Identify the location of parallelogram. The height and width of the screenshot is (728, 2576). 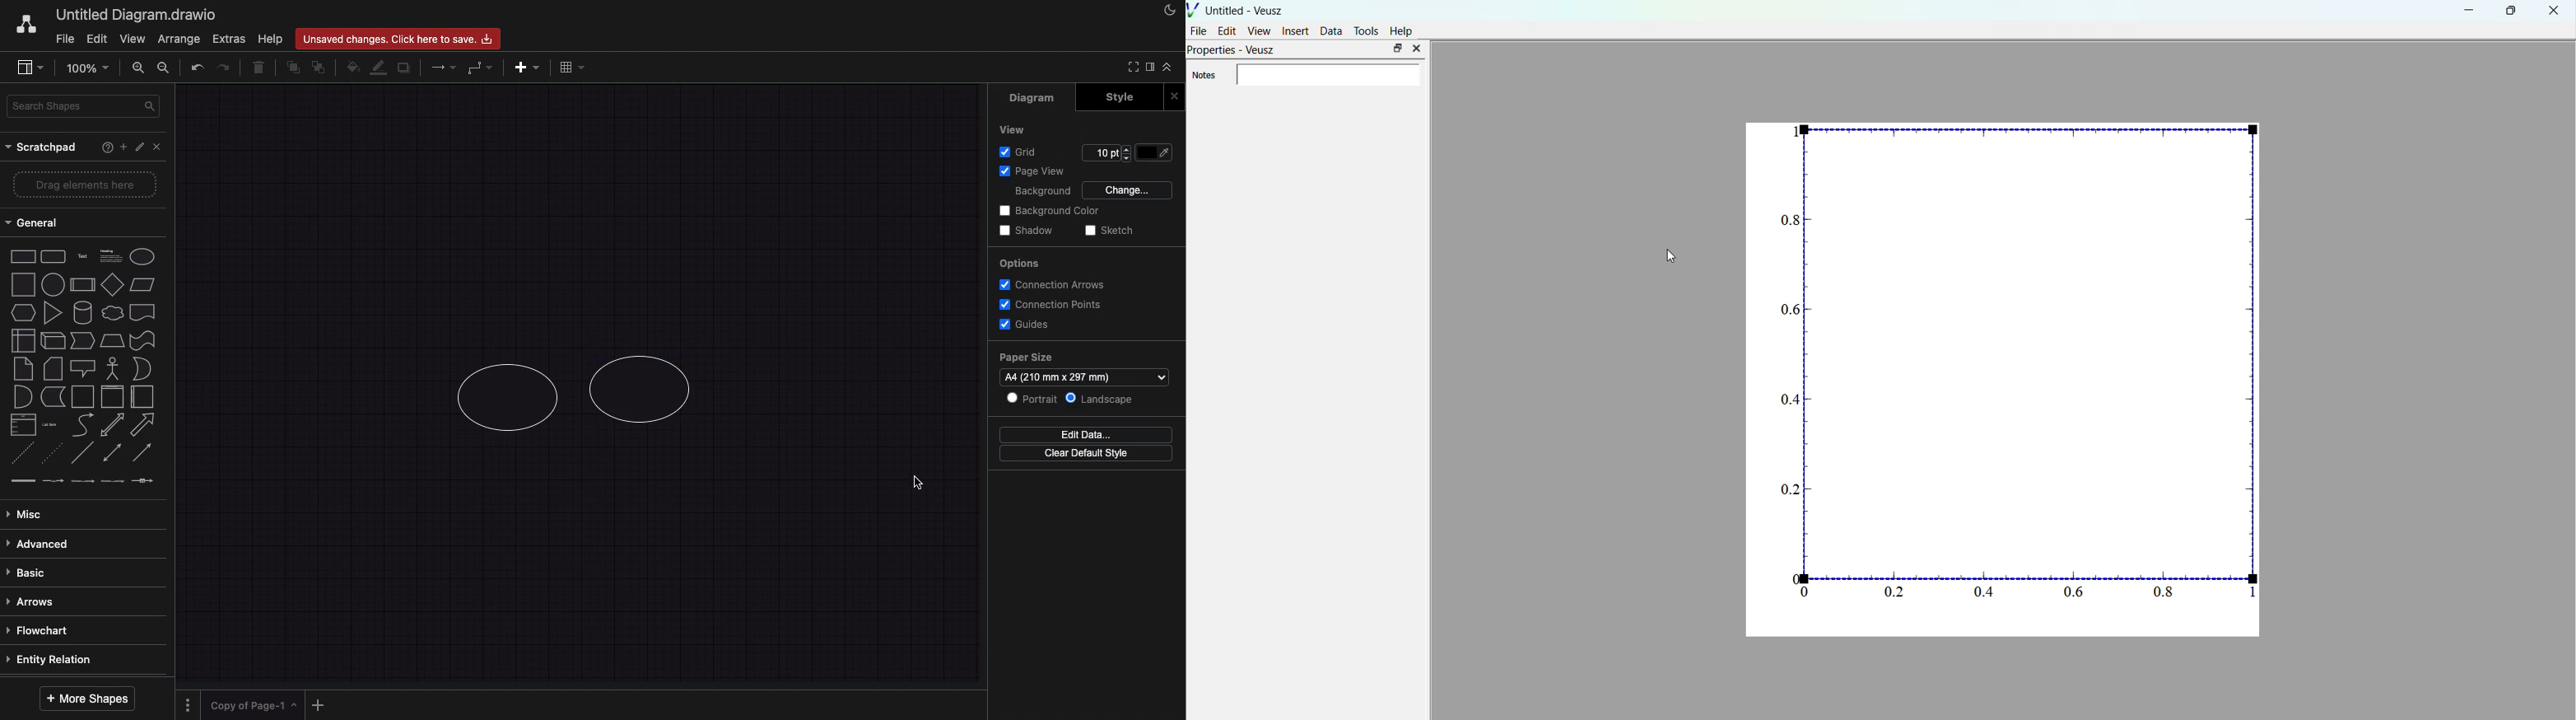
(144, 285).